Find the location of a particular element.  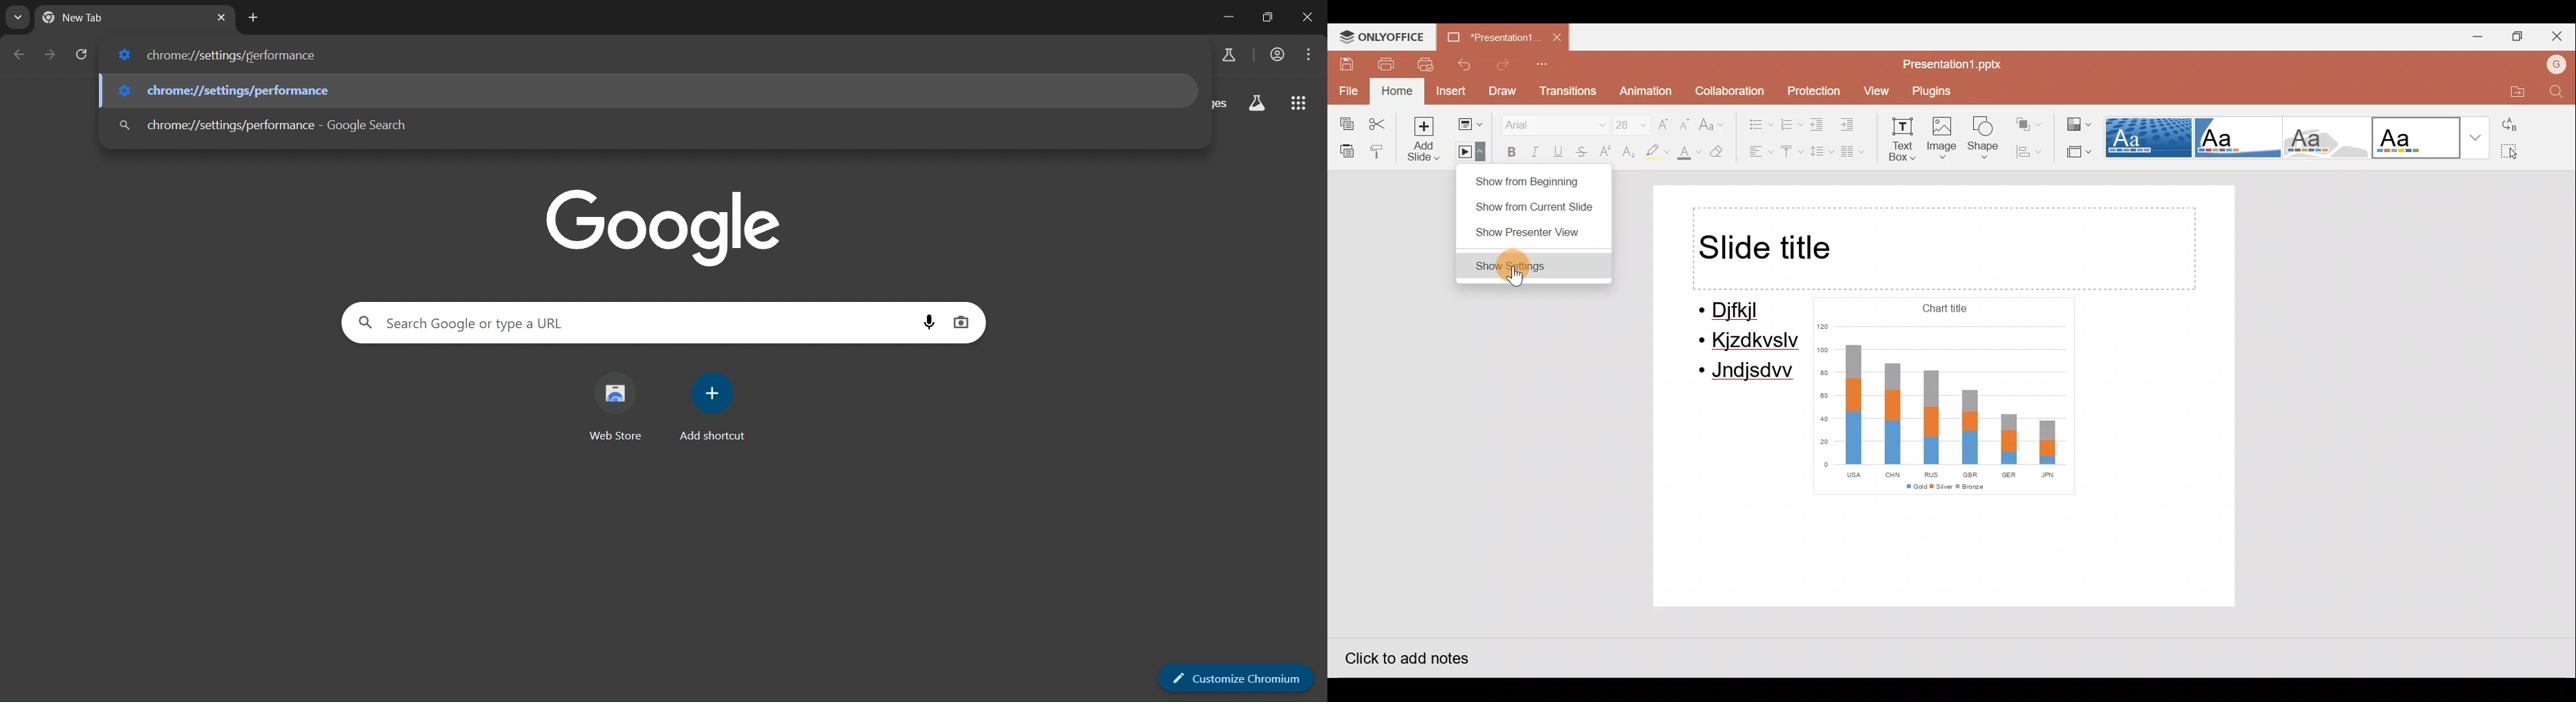

Collaboration is located at coordinates (1732, 89).